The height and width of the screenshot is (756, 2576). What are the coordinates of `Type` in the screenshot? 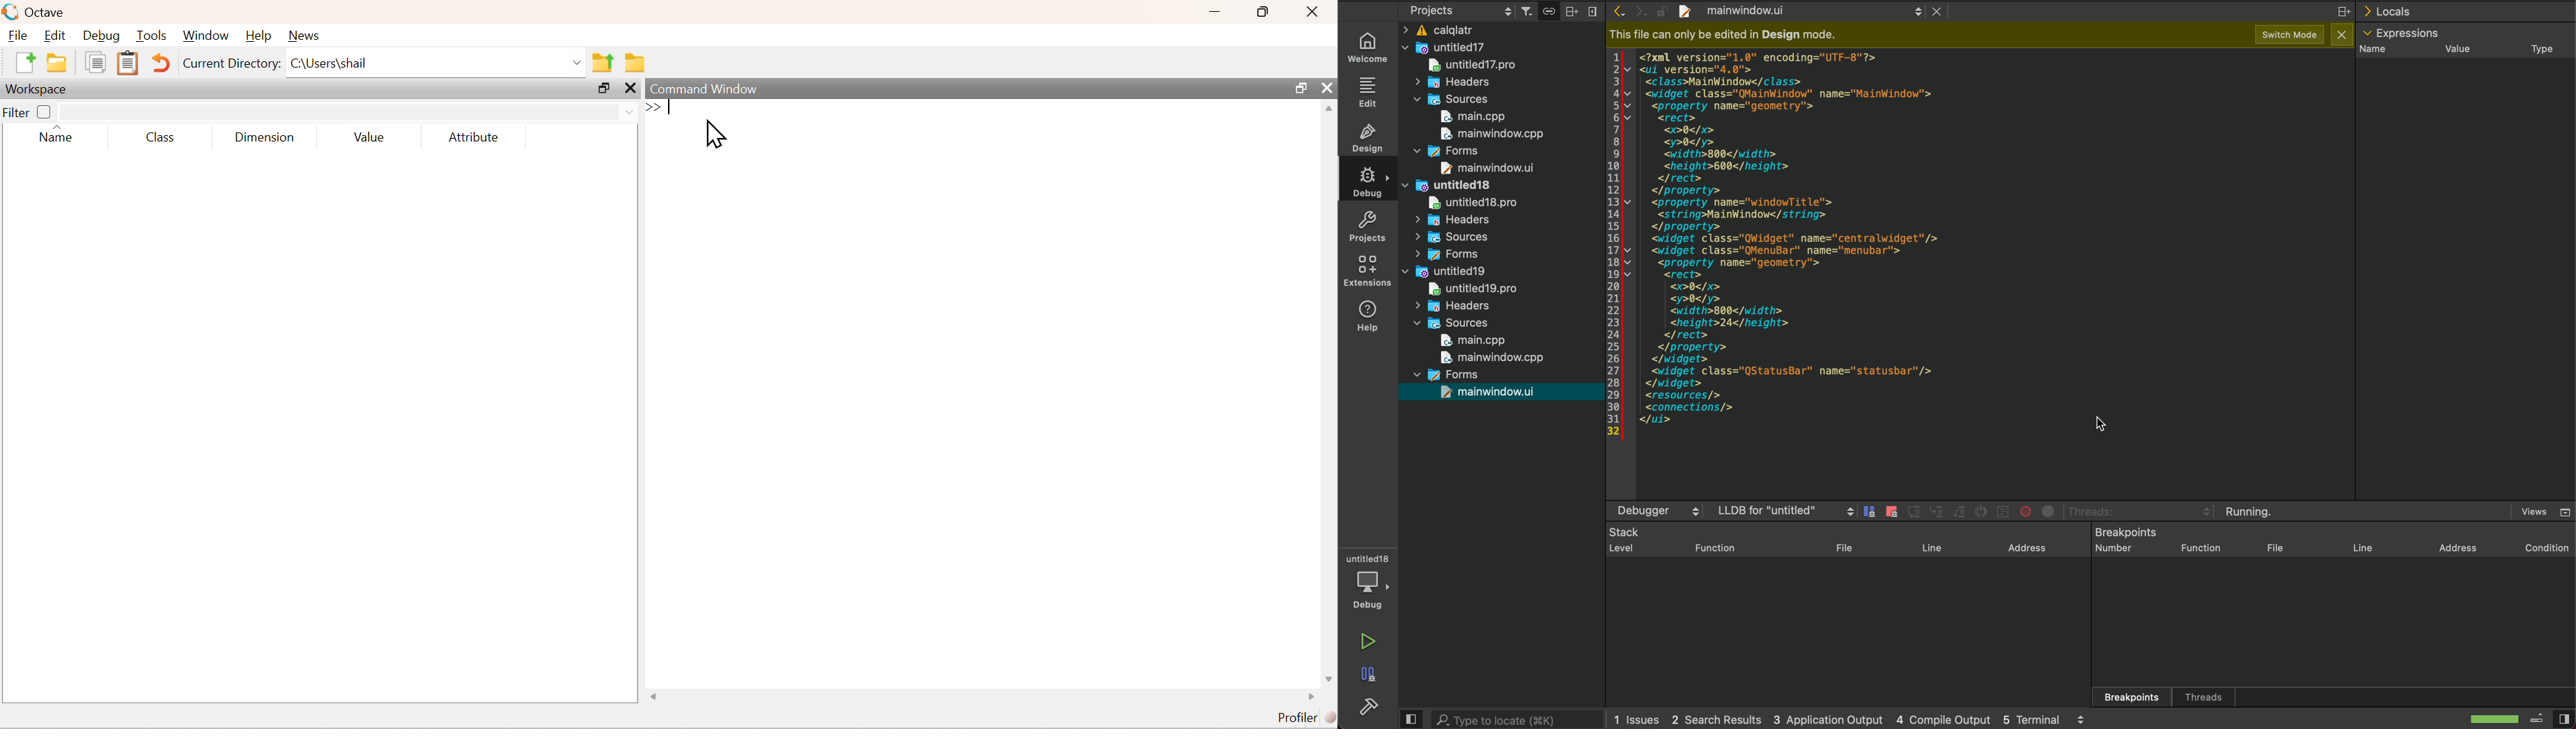 It's located at (2533, 47).